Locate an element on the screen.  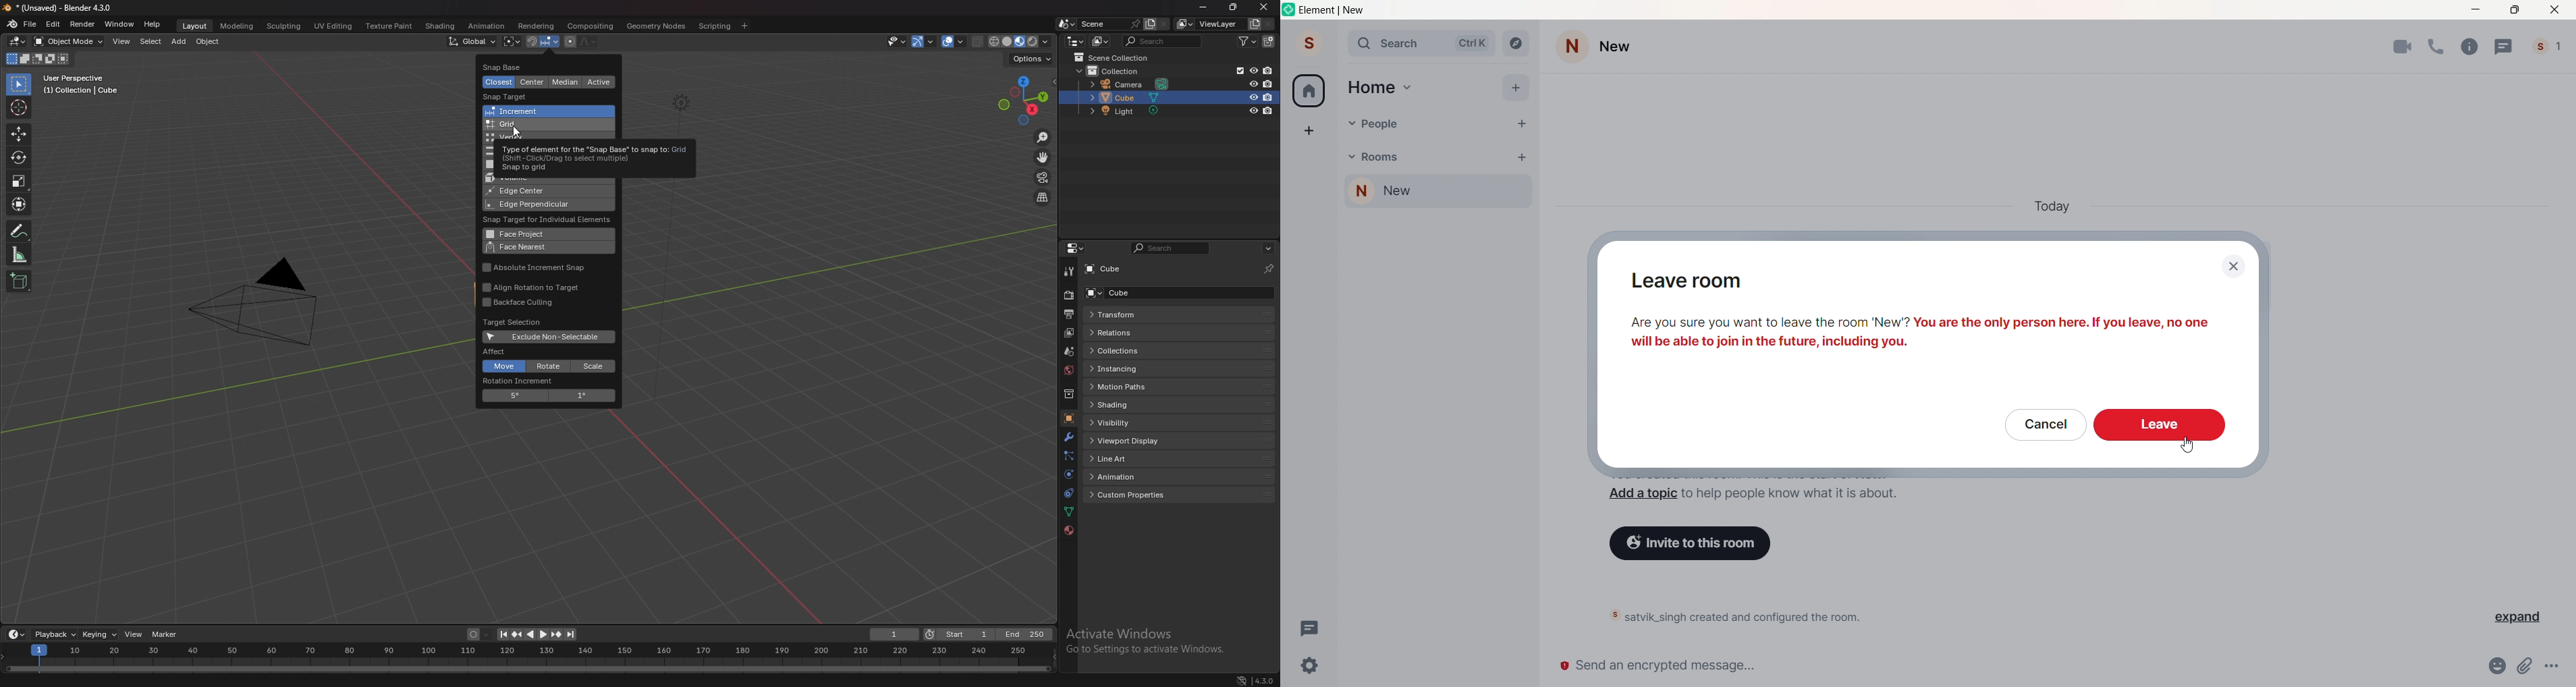
Explore Rooms is located at coordinates (1515, 43).